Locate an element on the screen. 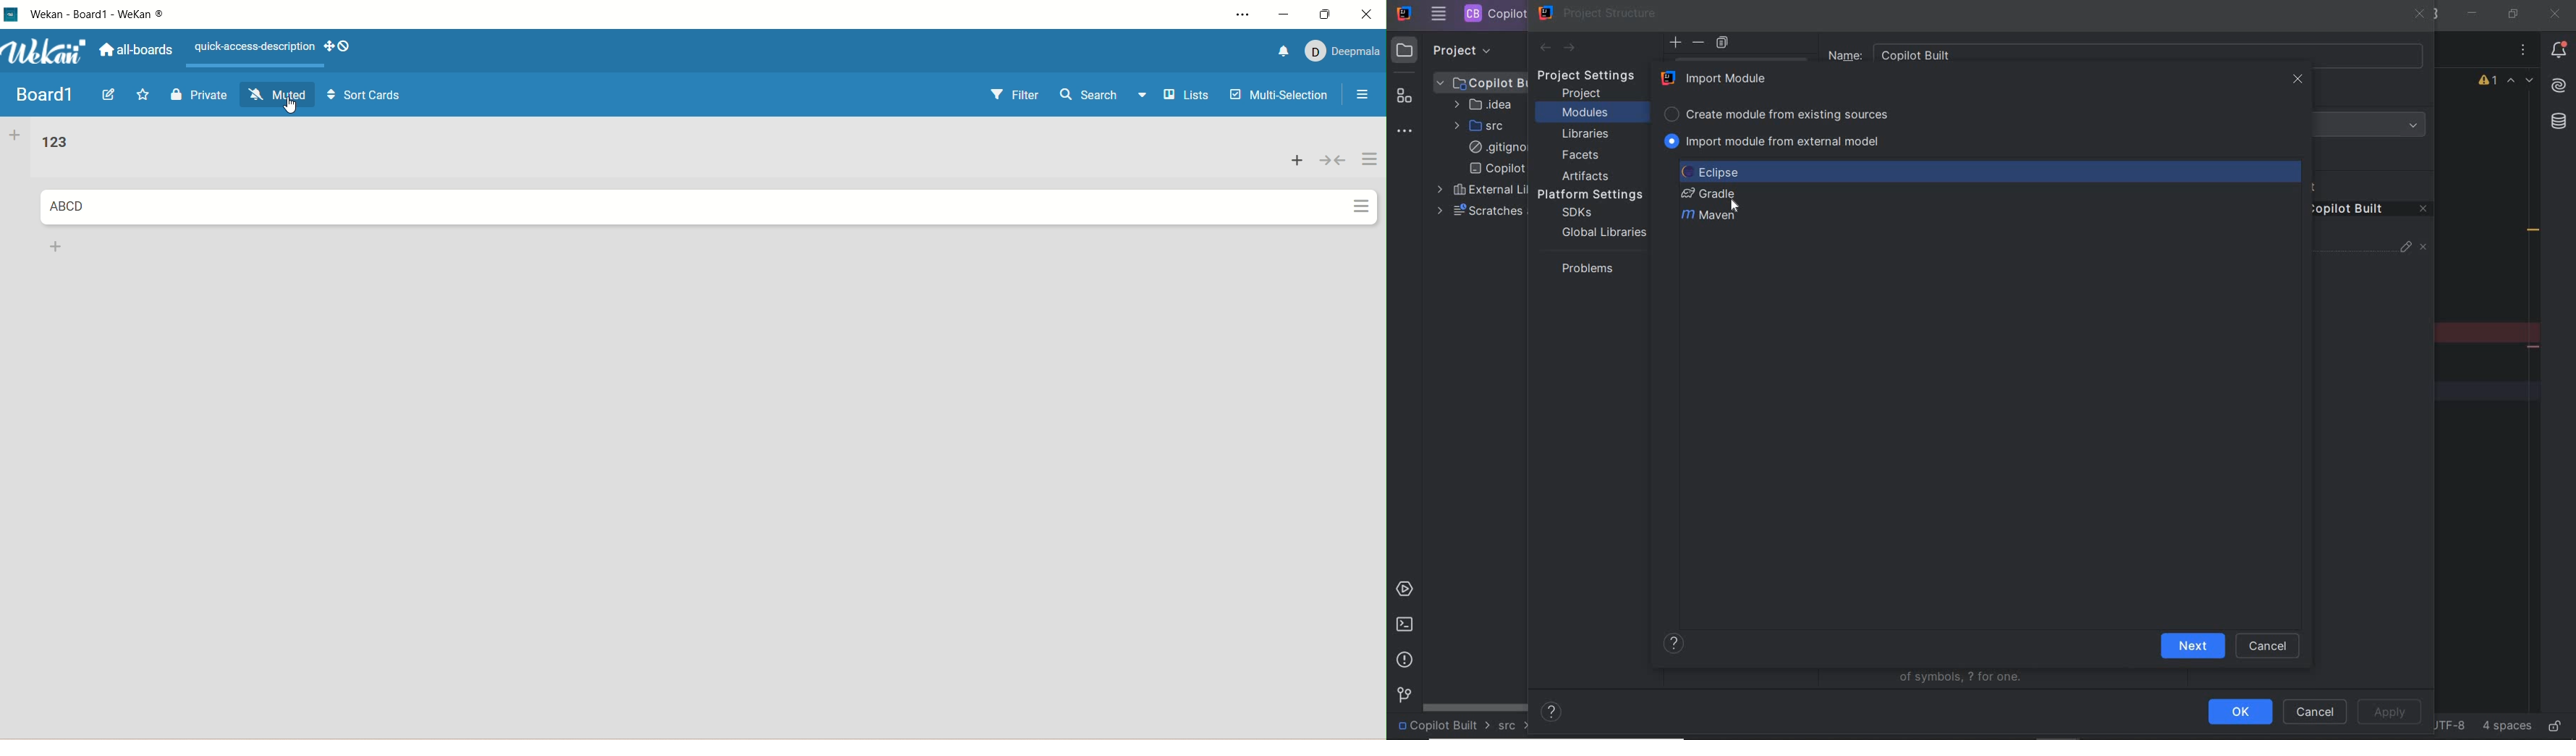  filter is located at coordinates (1015, 96).